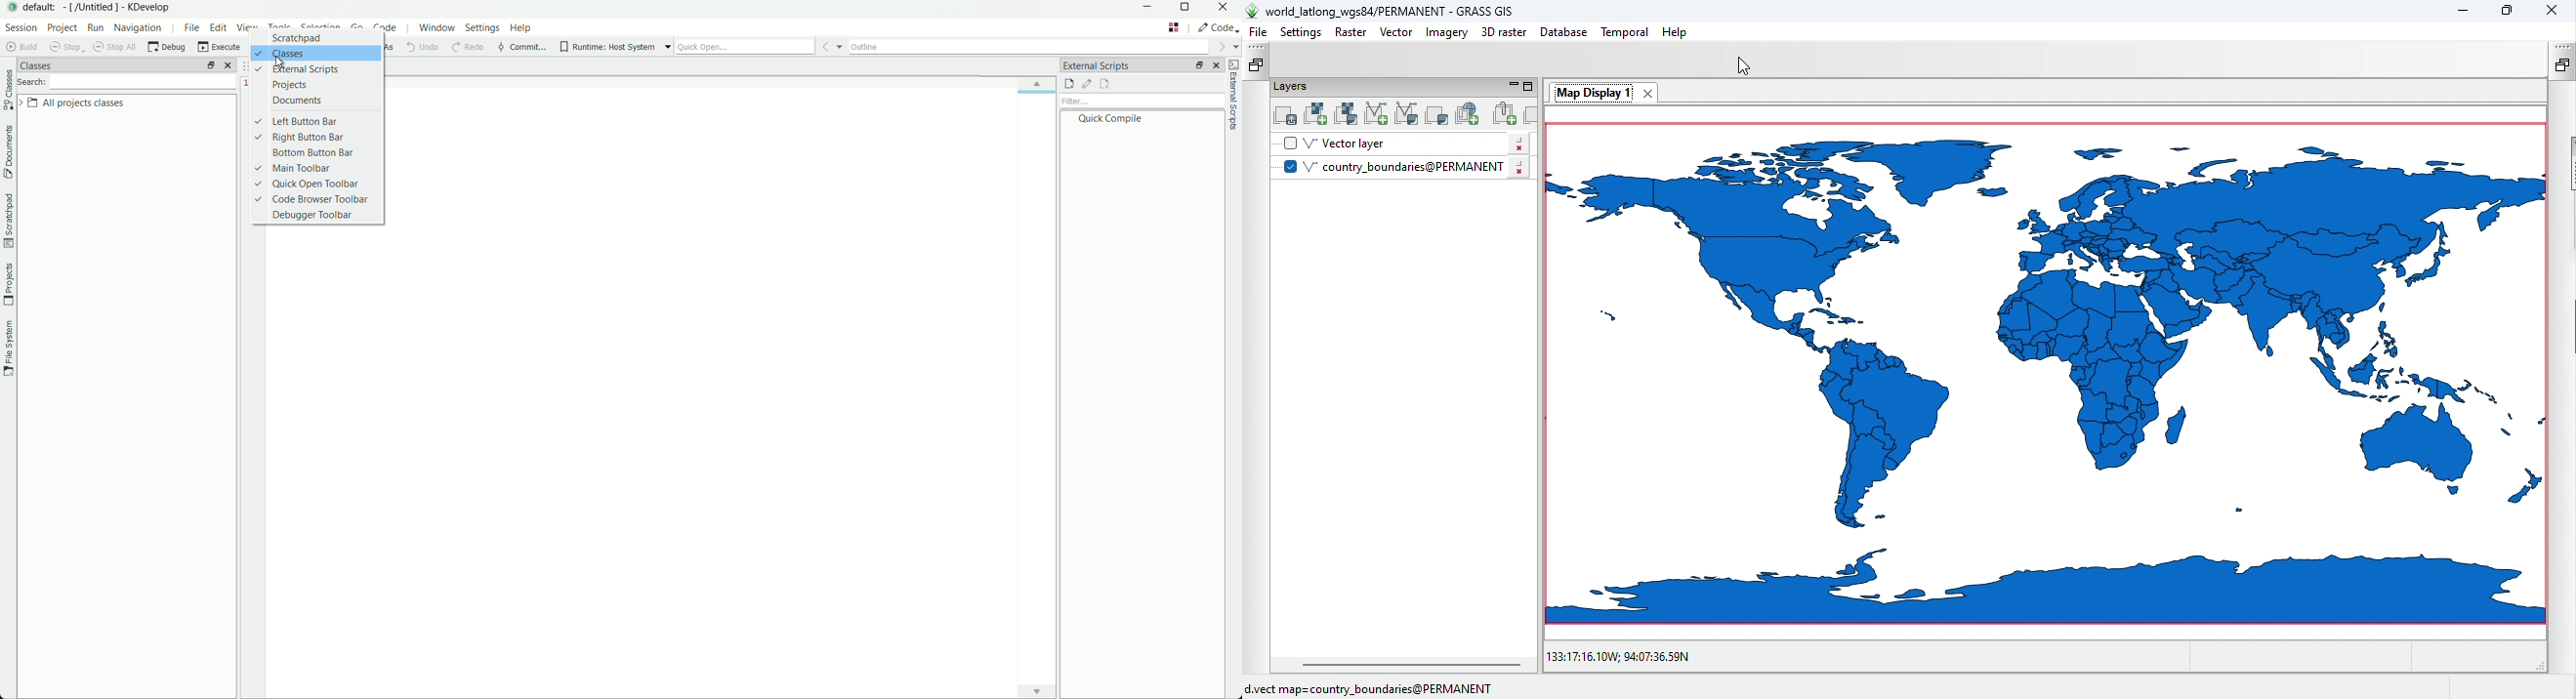 The width and height of the screenshot is (2576, 700). I want to click on runtime host system, so click(616, 47).